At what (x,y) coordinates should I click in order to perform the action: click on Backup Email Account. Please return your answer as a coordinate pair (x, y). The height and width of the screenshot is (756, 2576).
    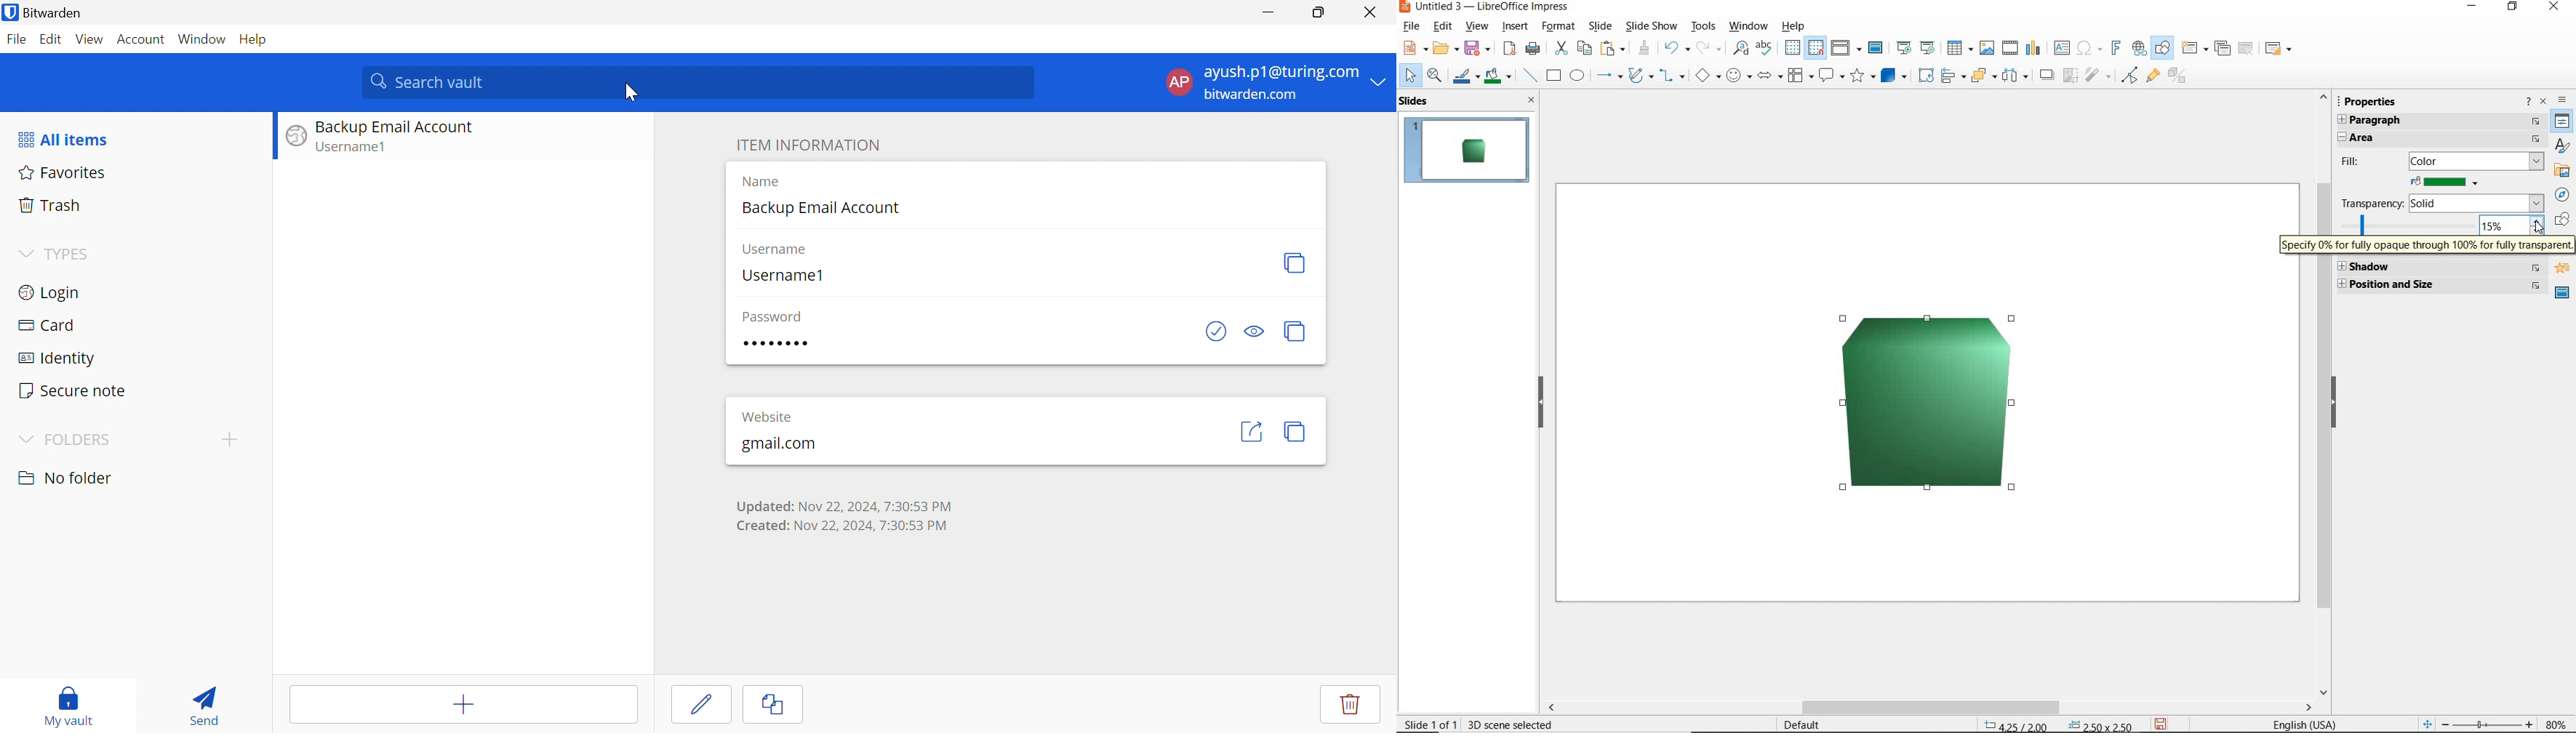
    Looking at the image, I should click on (396, 125).